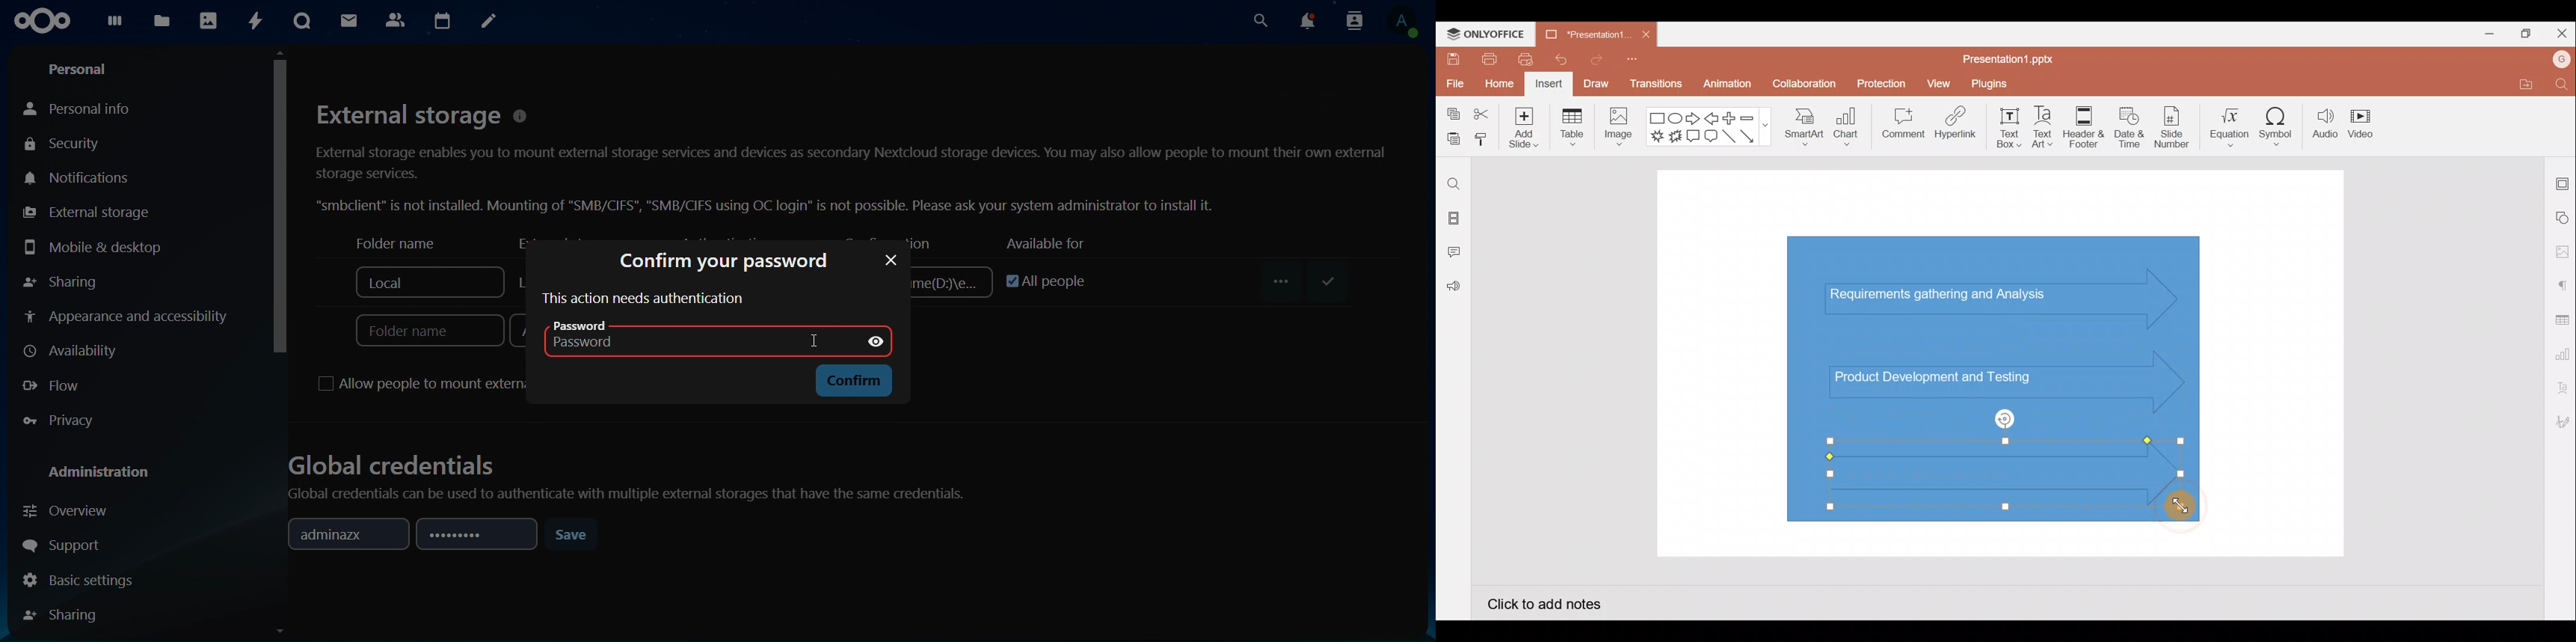 Image resolution: width=2576 pixels, height=644 pixels. I want to click on notes, so click(488, 21).